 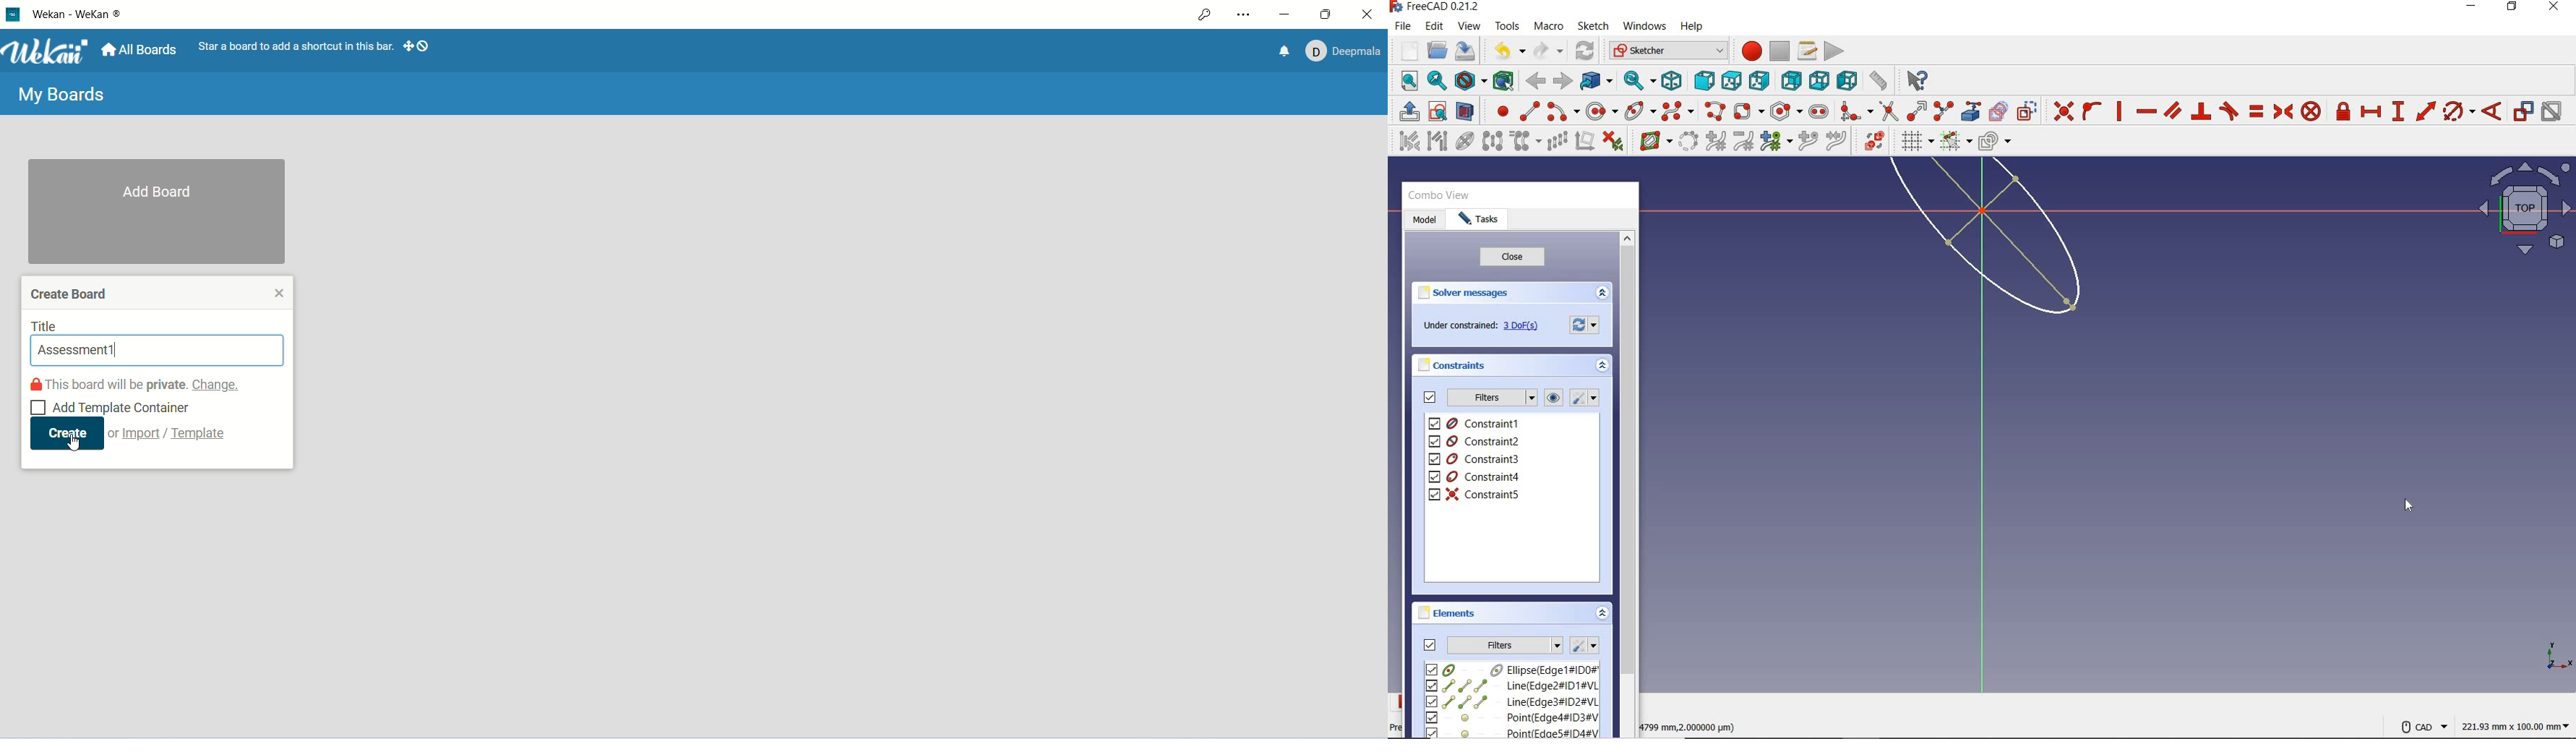 I want to click on constrain block, so click(x=2310, y=110).